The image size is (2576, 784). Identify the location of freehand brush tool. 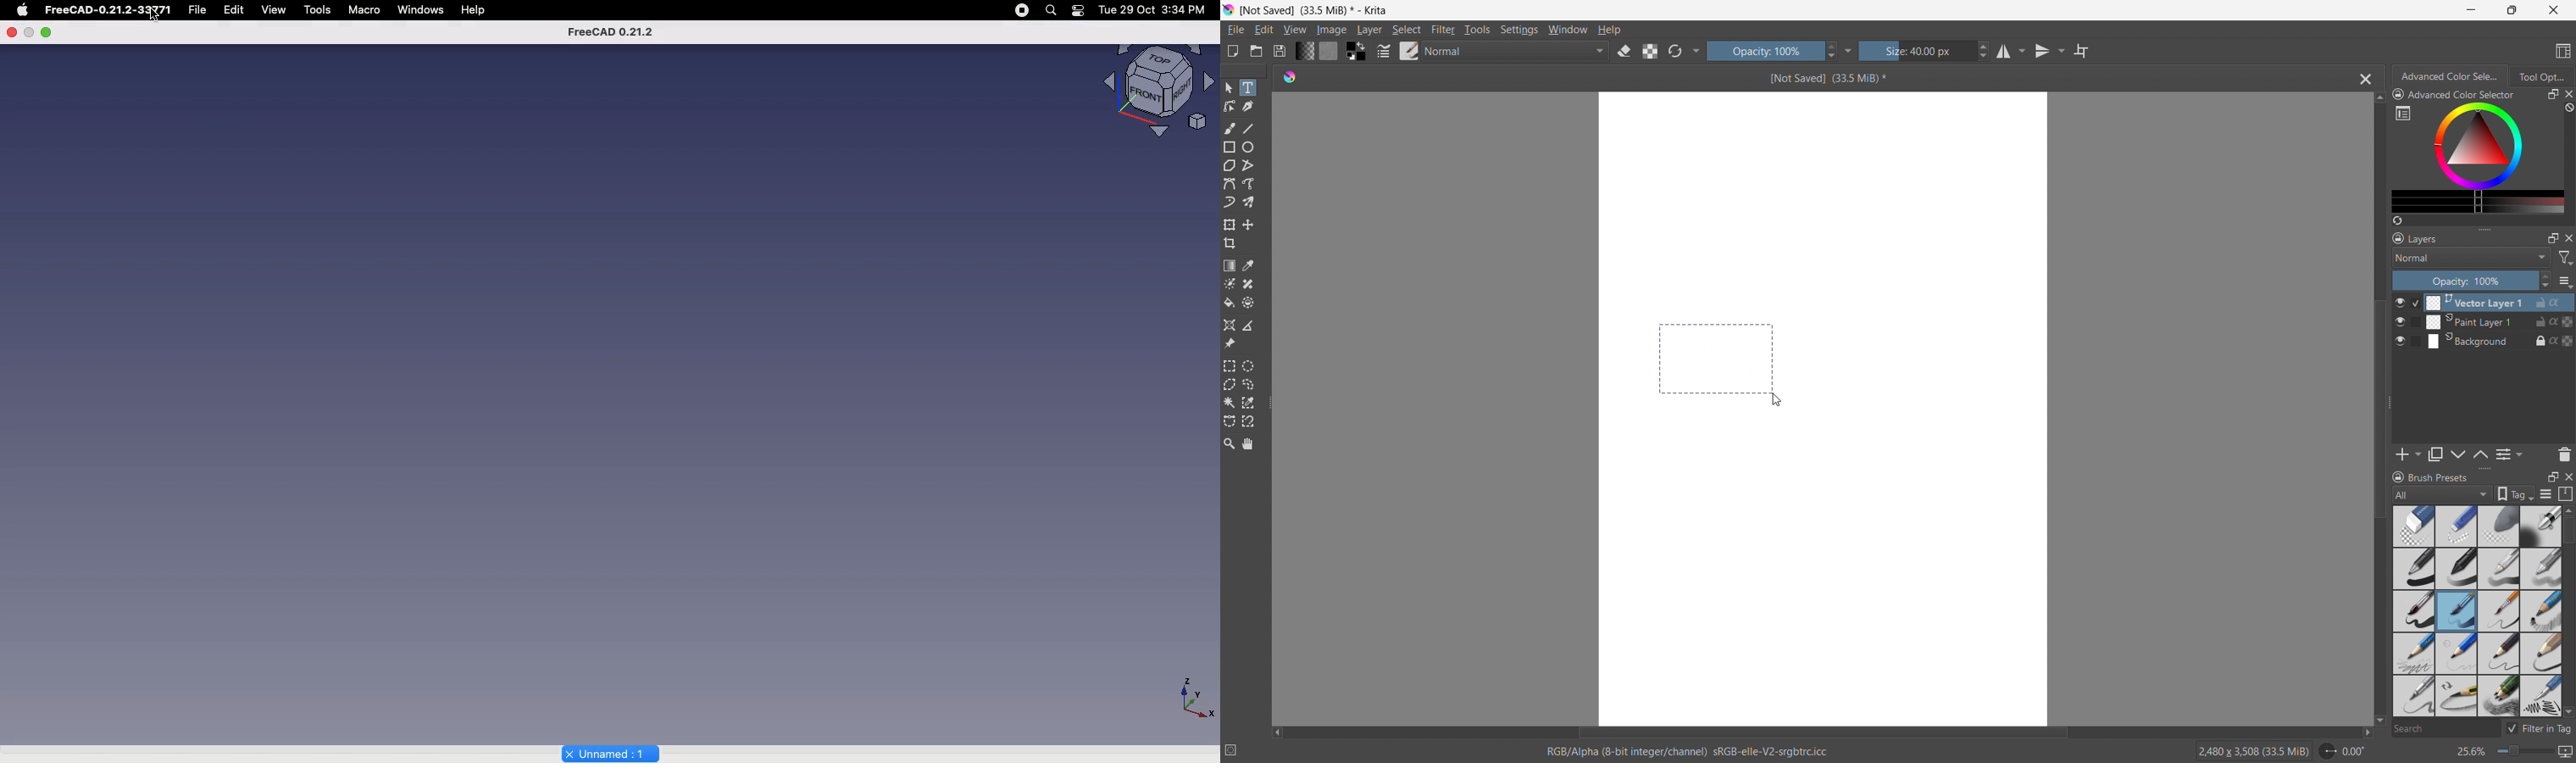
(1231, 128).